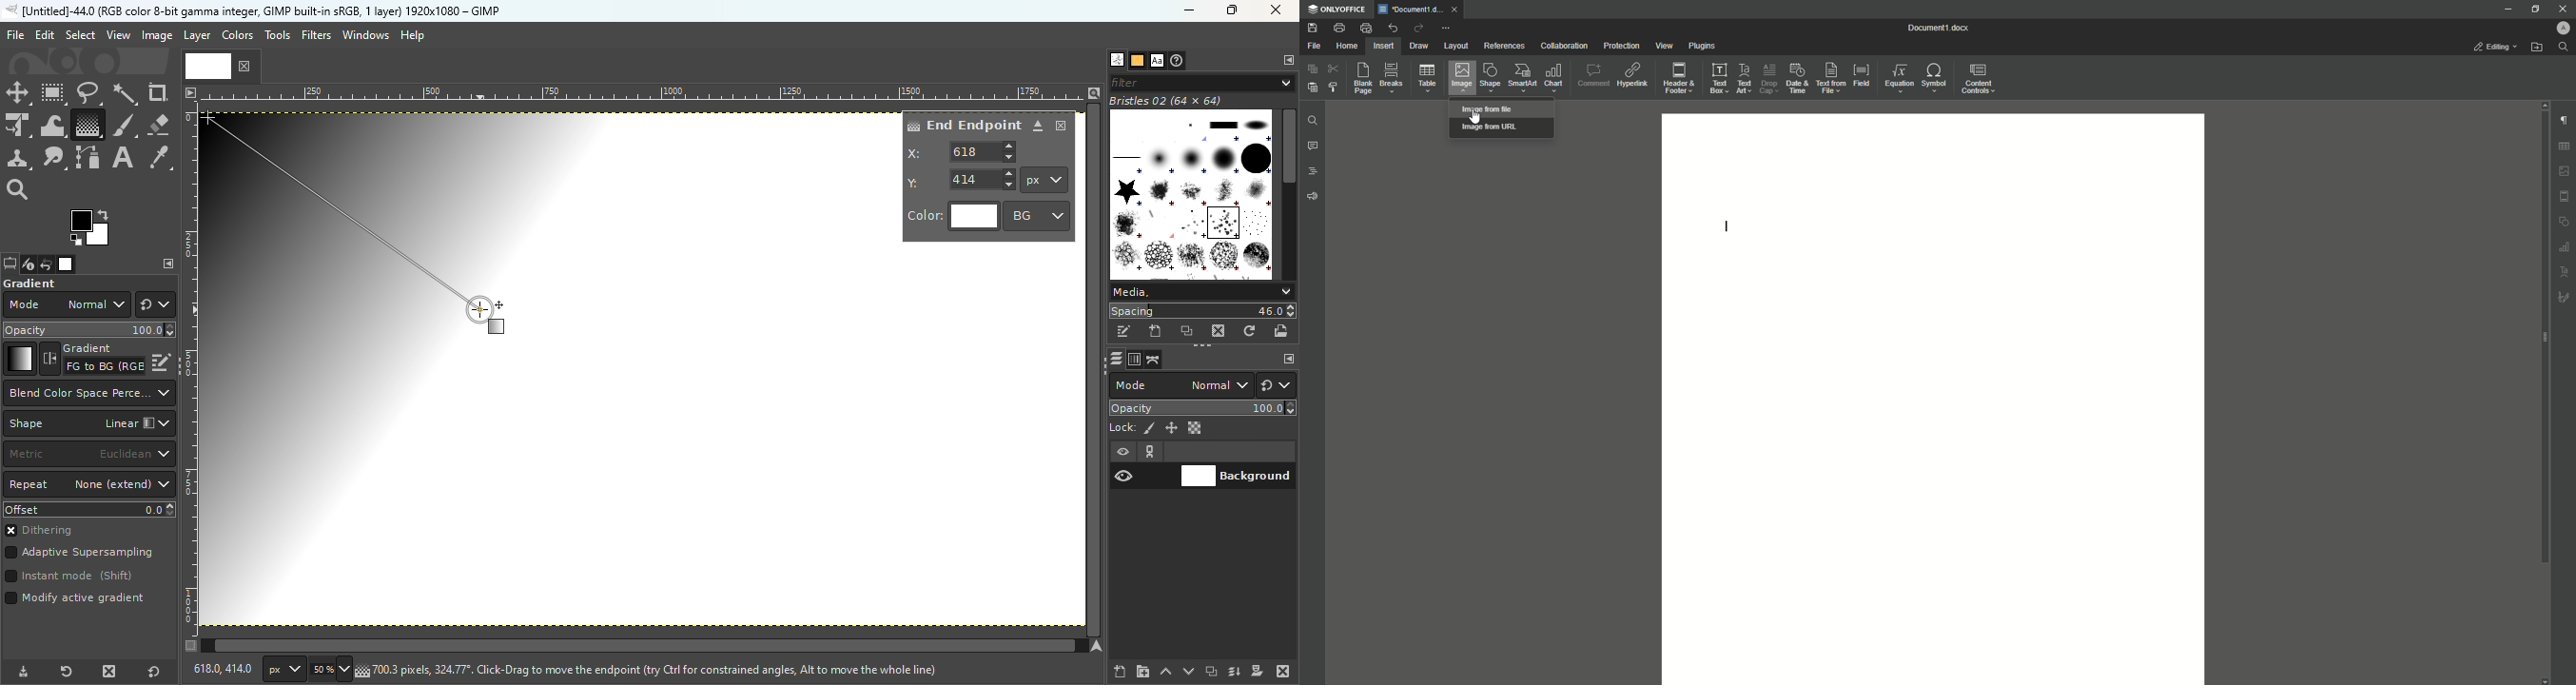 The image size is (2576, 700). Describe the element at coordinates (1200, 292) in the screenshot. I see `Media` at that location.